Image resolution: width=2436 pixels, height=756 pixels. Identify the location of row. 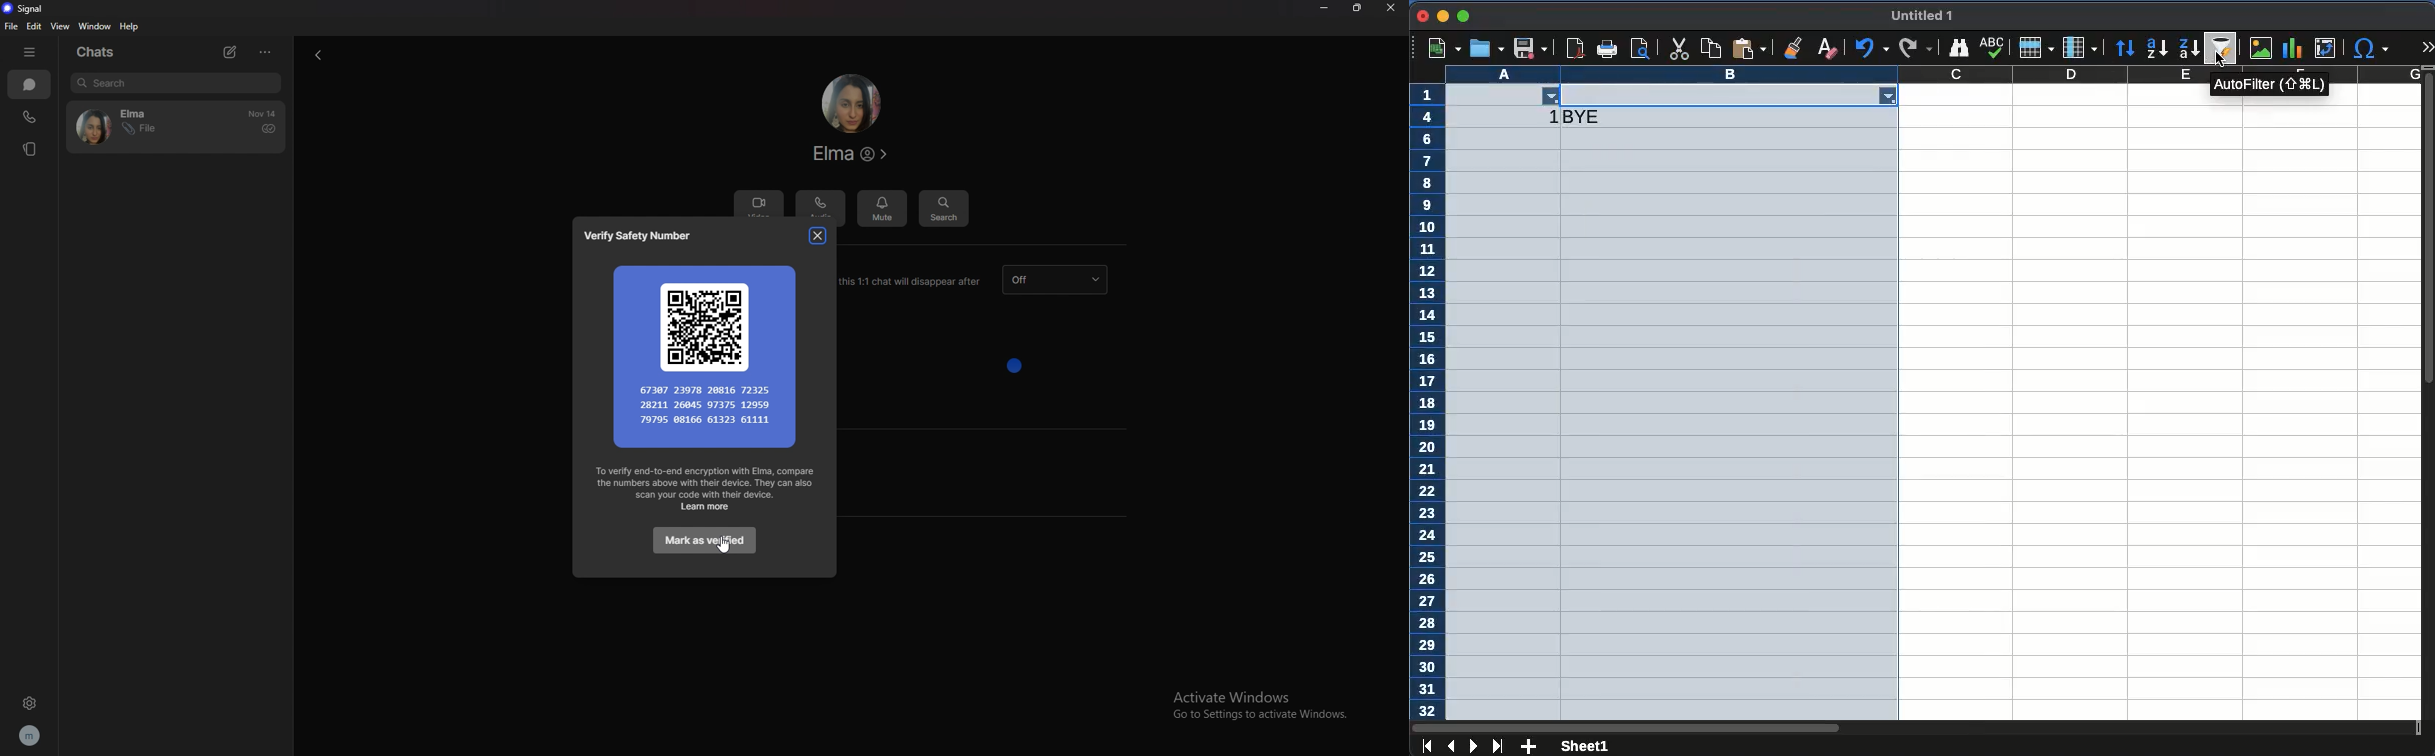
(1427, 402).